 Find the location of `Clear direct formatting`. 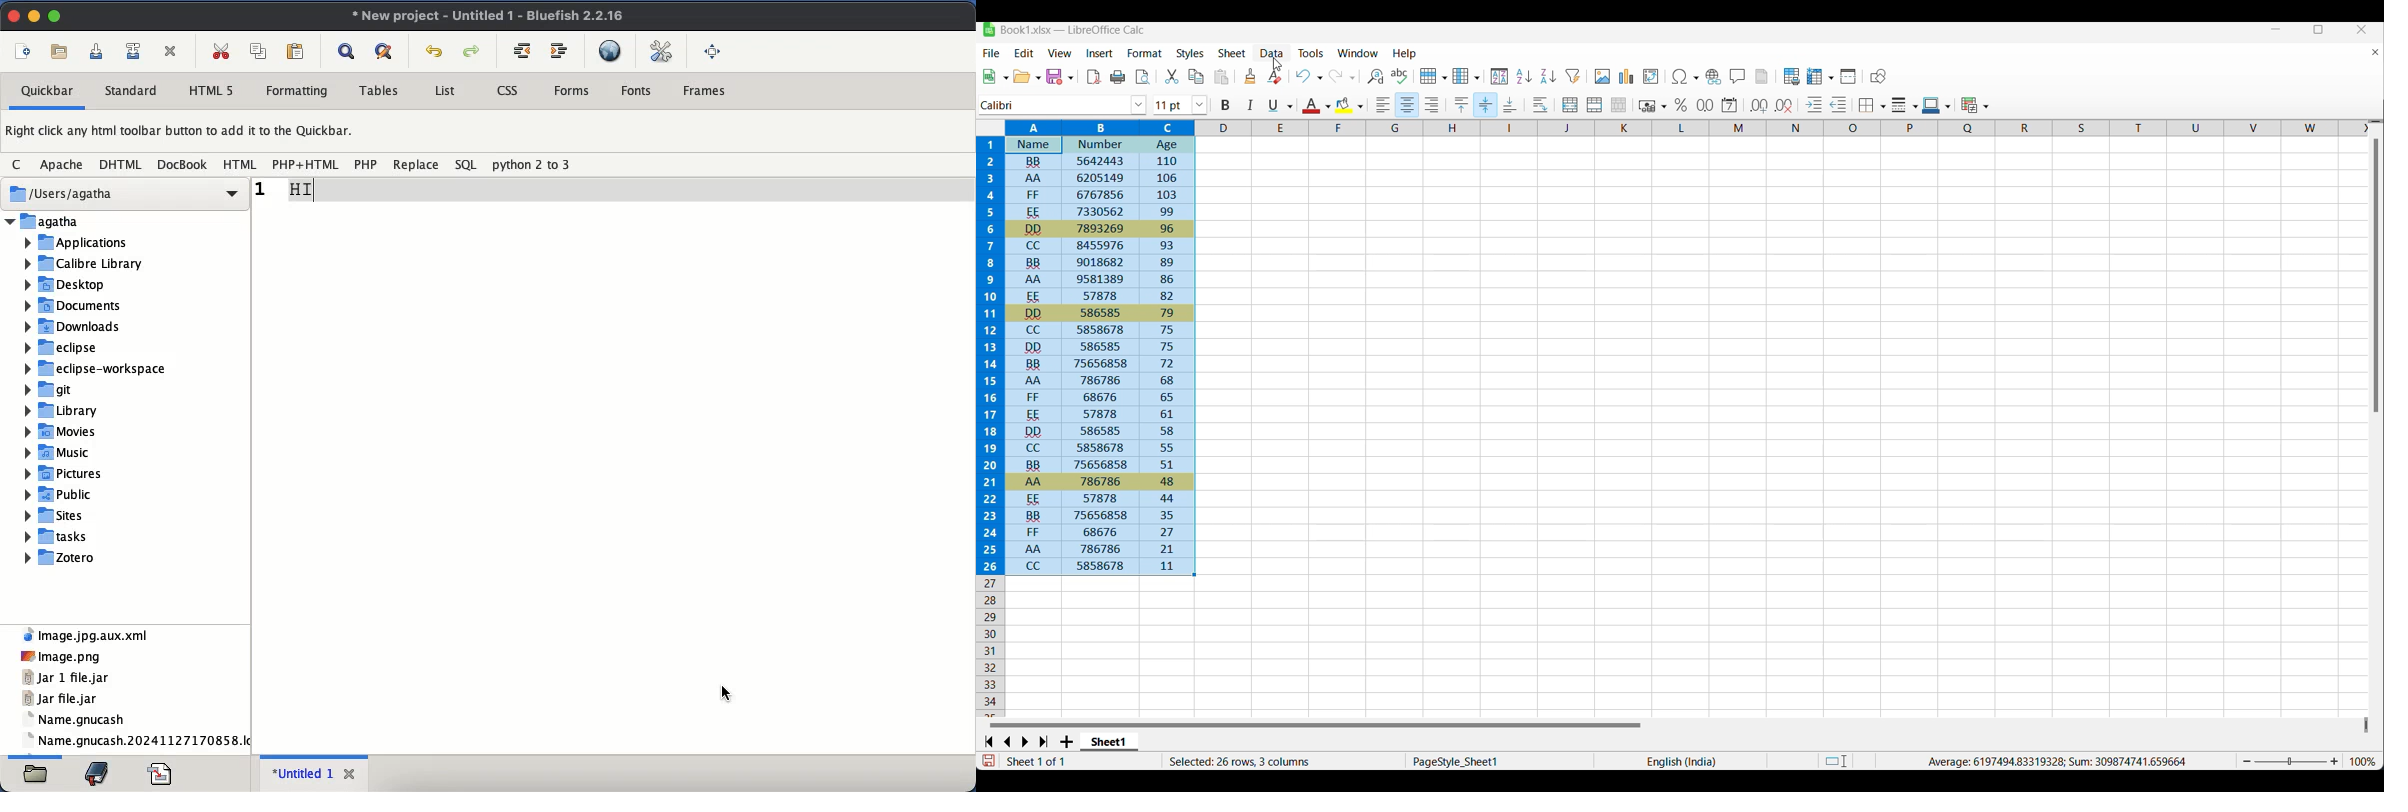

Clear direct formatting is located at coordinates (1274, 76).